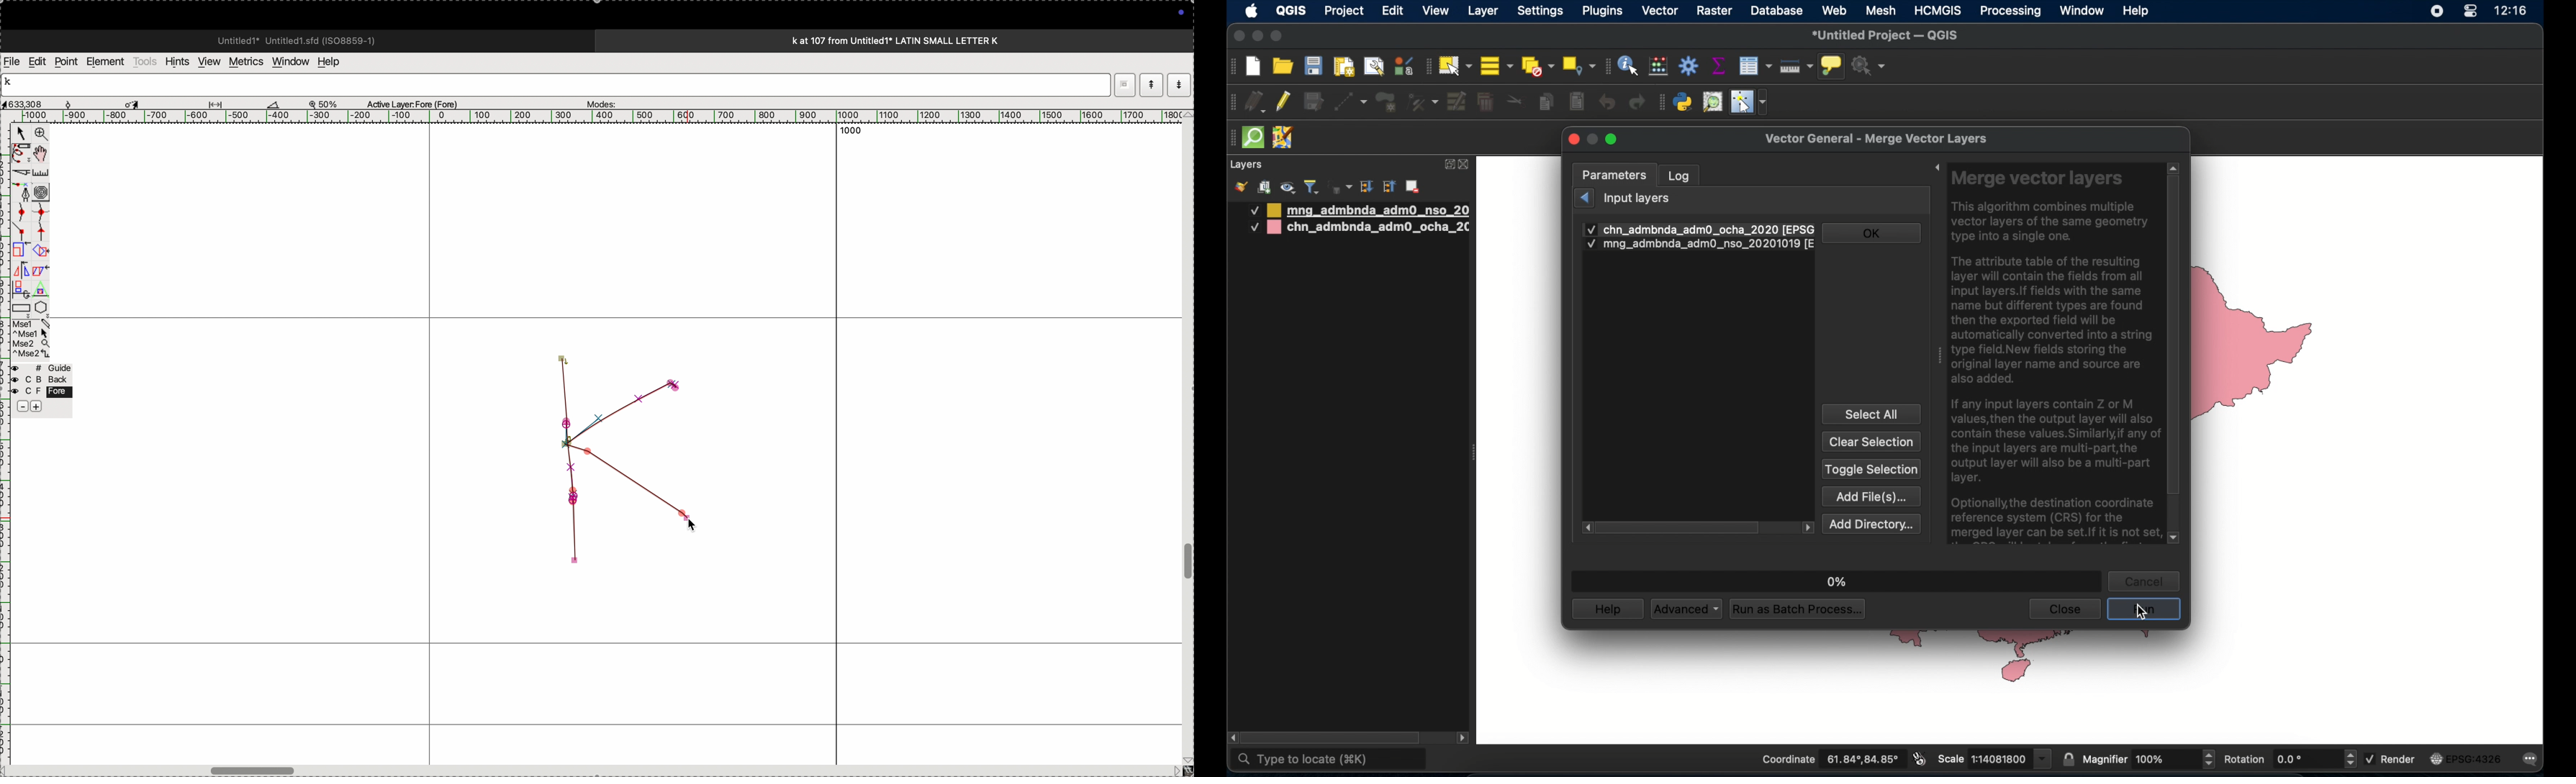 Image resolution: width=2576 pixels, height=784 pixels. I want to click on co ordinates, so click(35, 102).